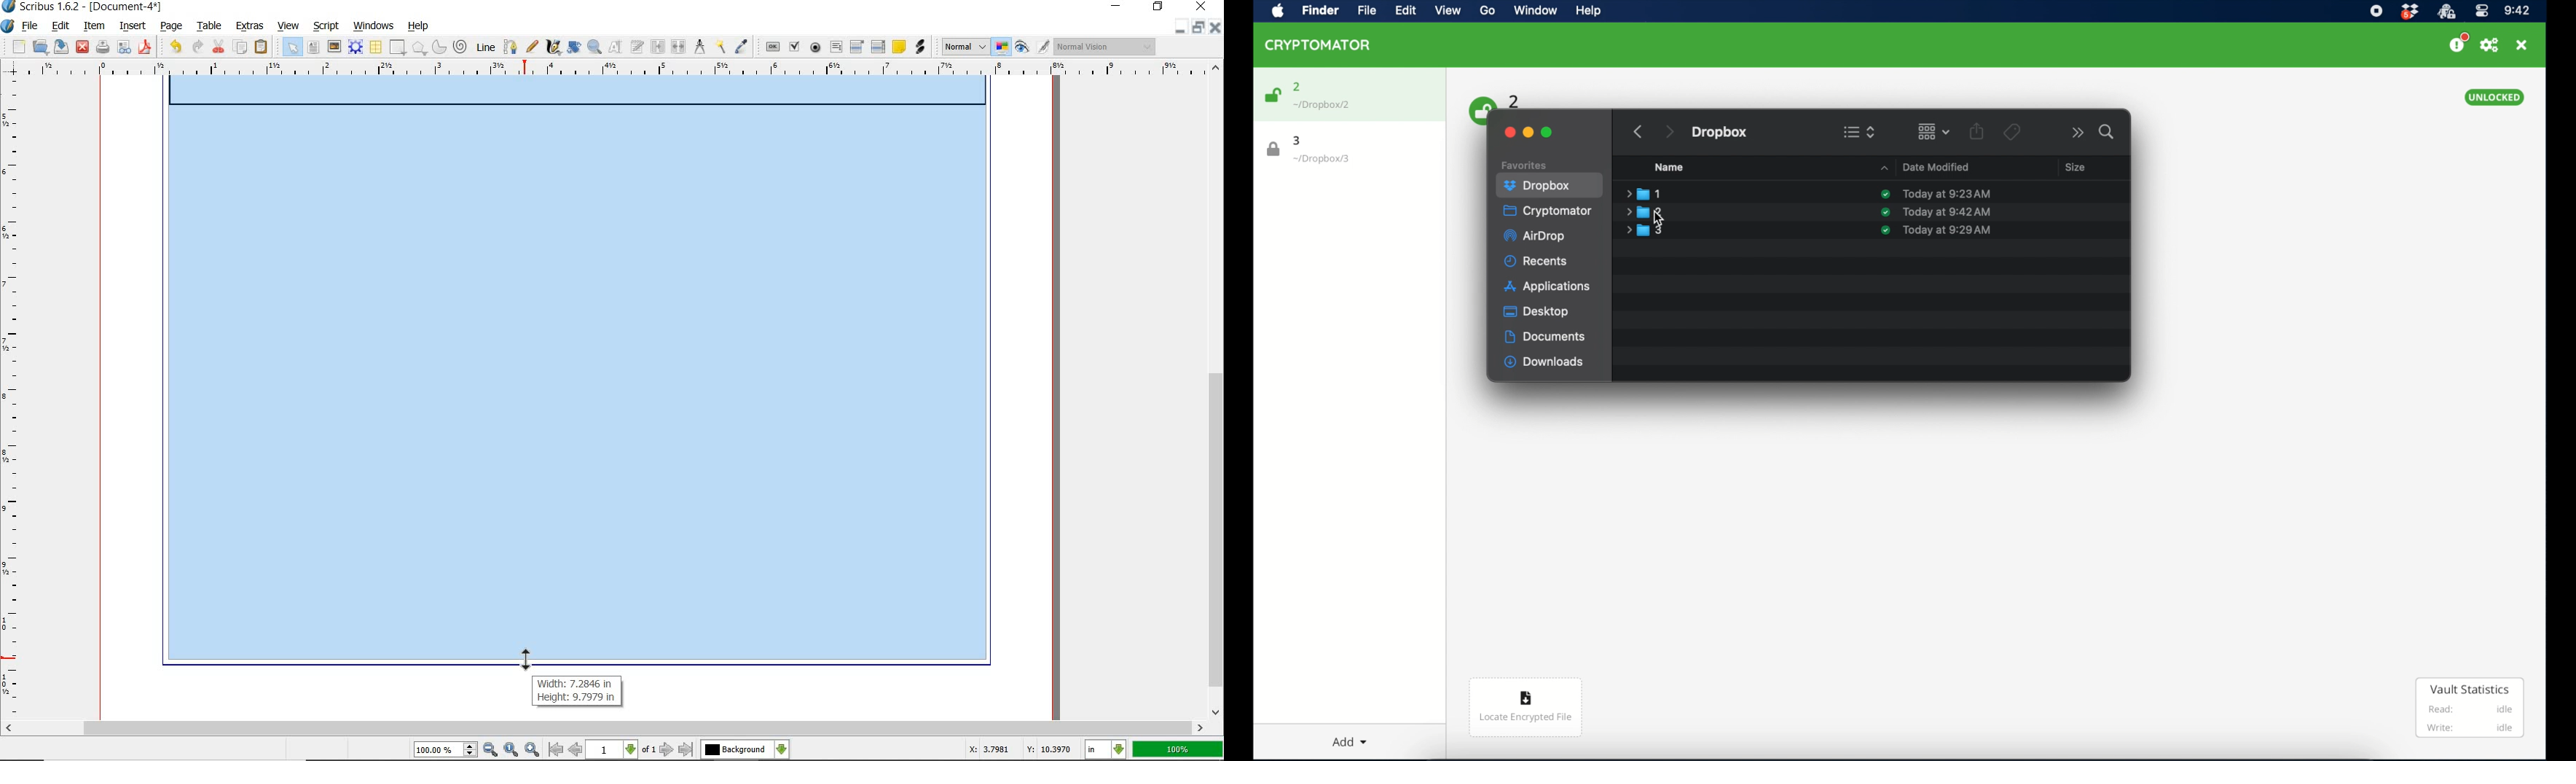 This screenshot has width=2576, height=784. Describe the element at coordinates (836, 47) in the screenshot. I see `pdf text field` at that location.